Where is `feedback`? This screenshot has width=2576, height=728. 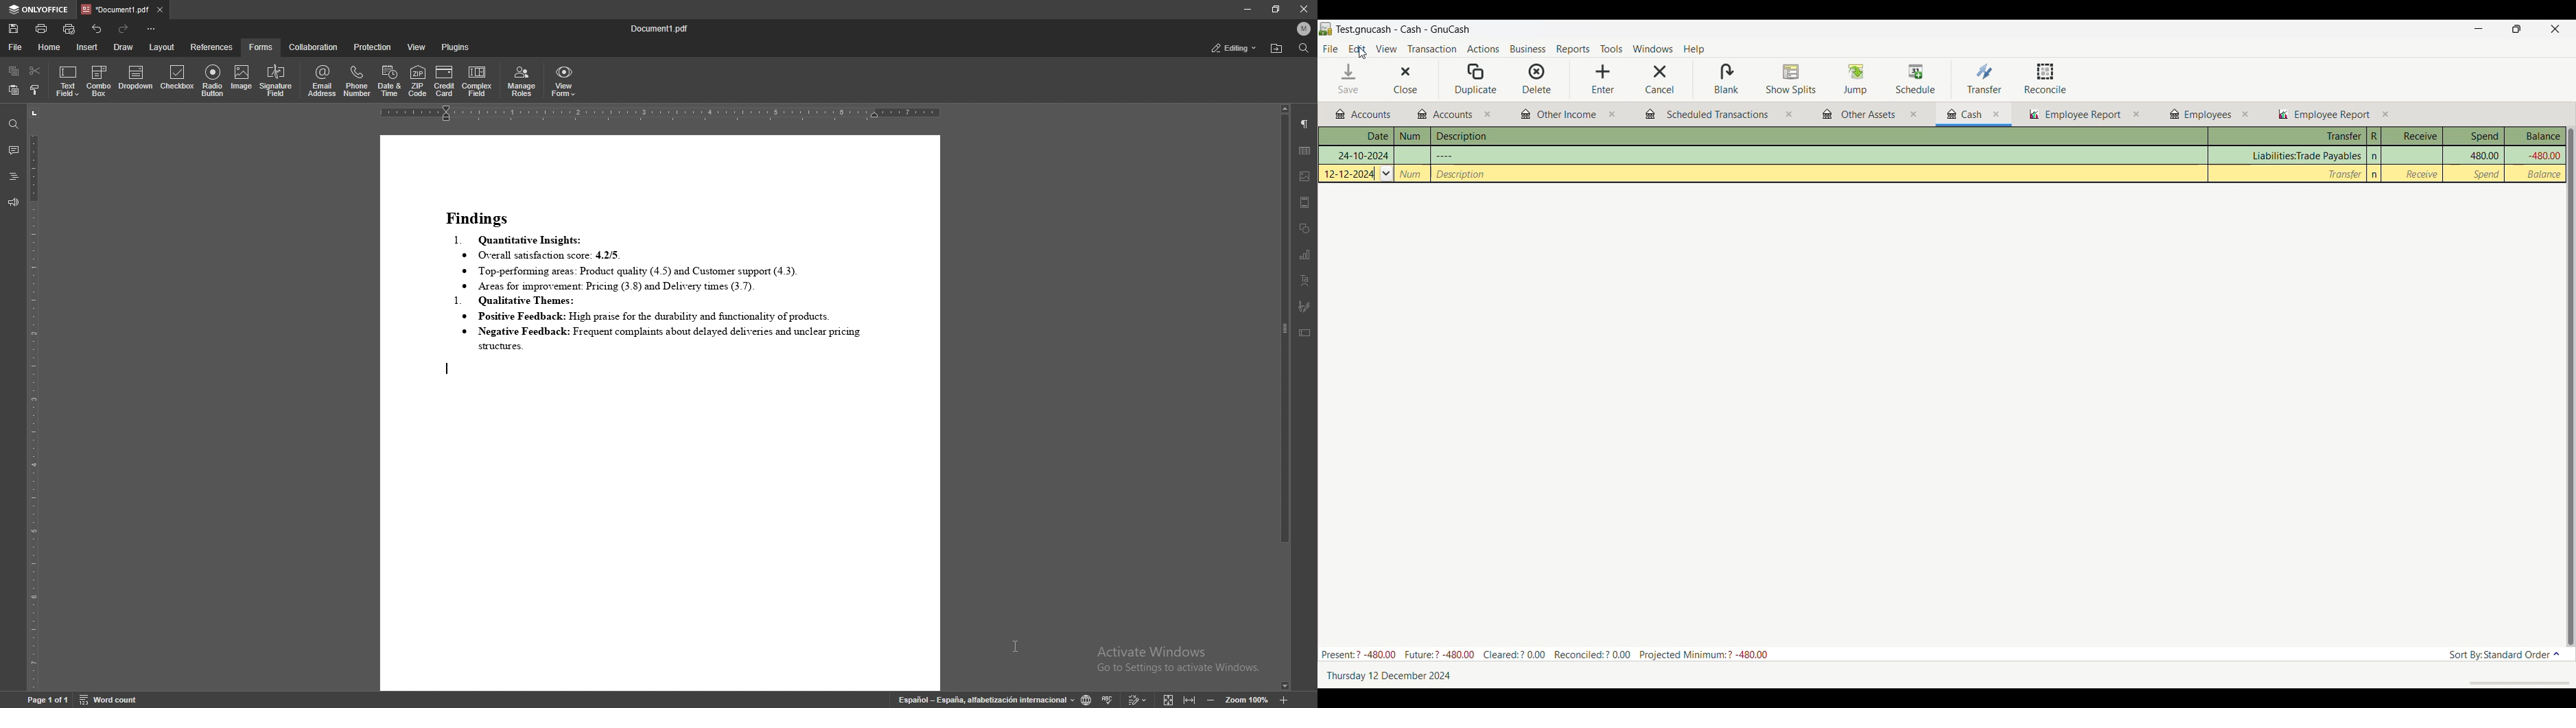
feedback is located at coordinates (13, 203).